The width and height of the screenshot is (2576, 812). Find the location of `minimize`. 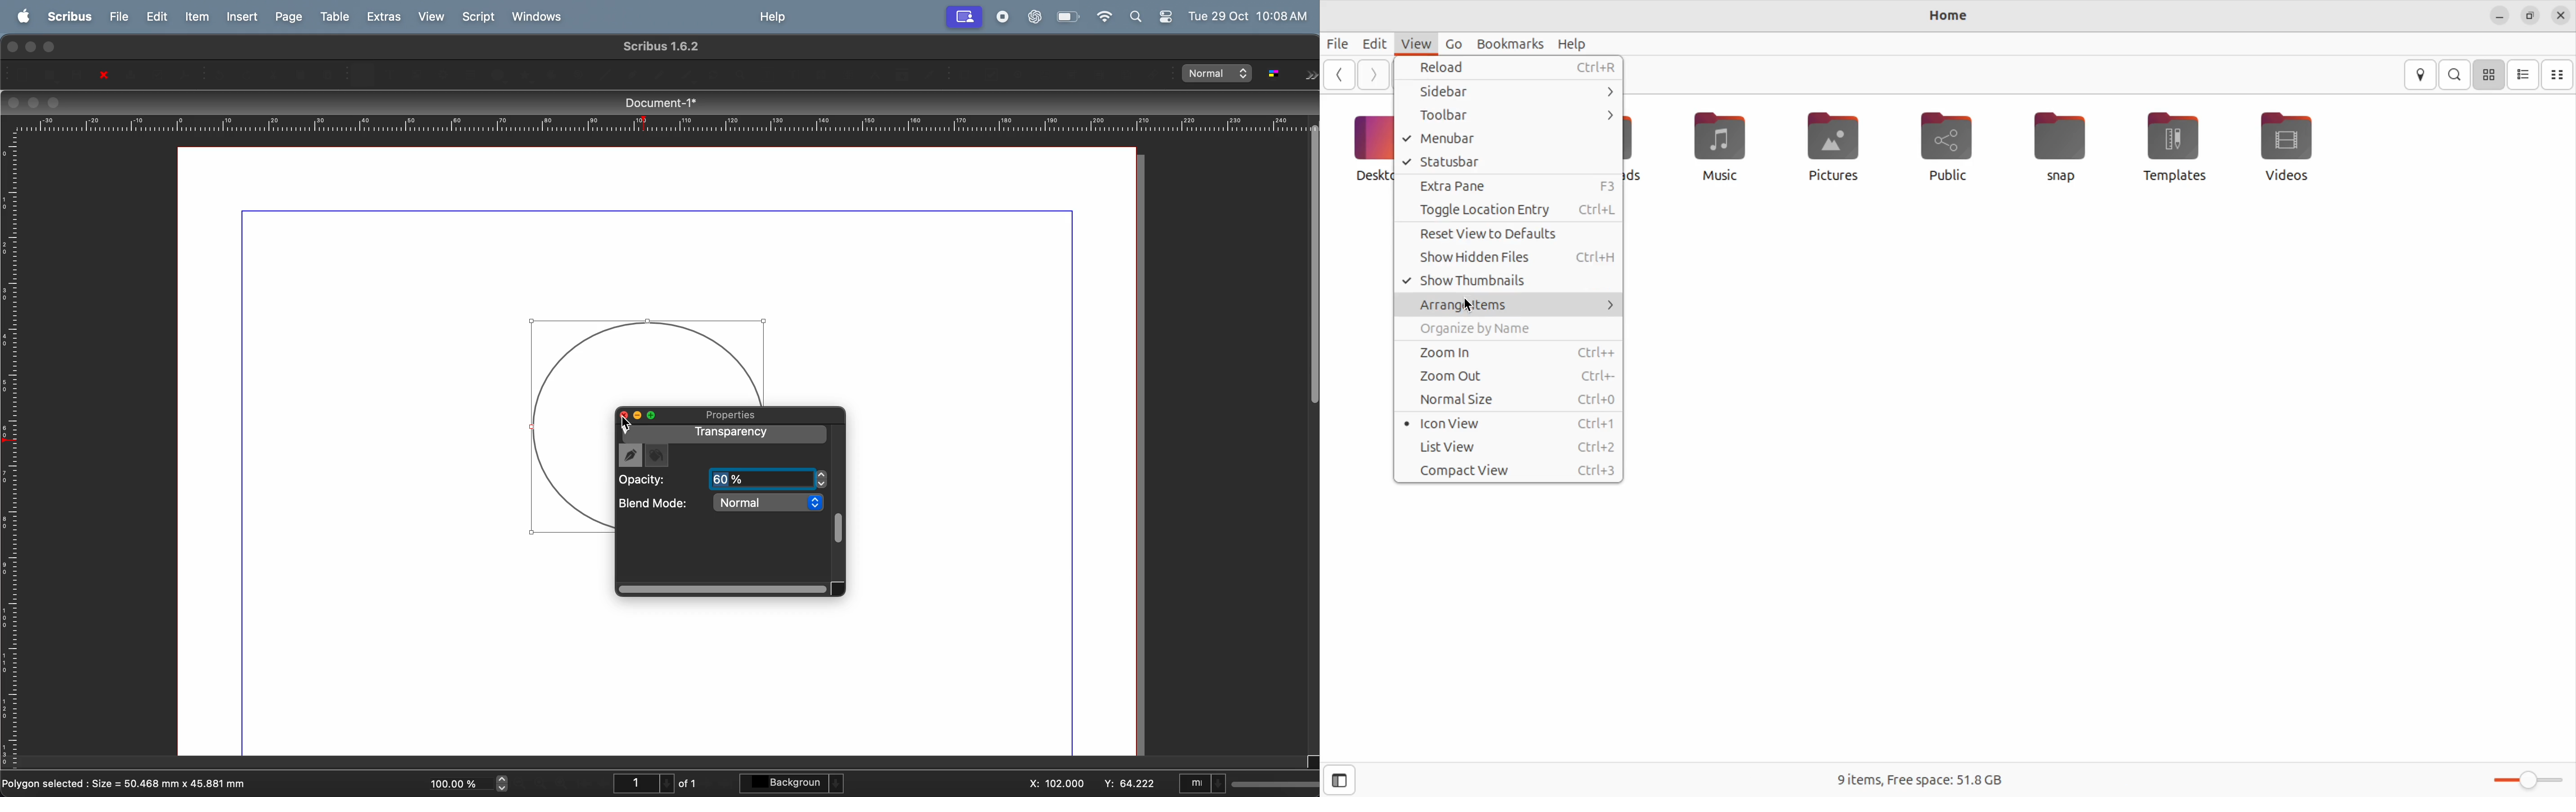

minimize is located at coordinates (29, 46).